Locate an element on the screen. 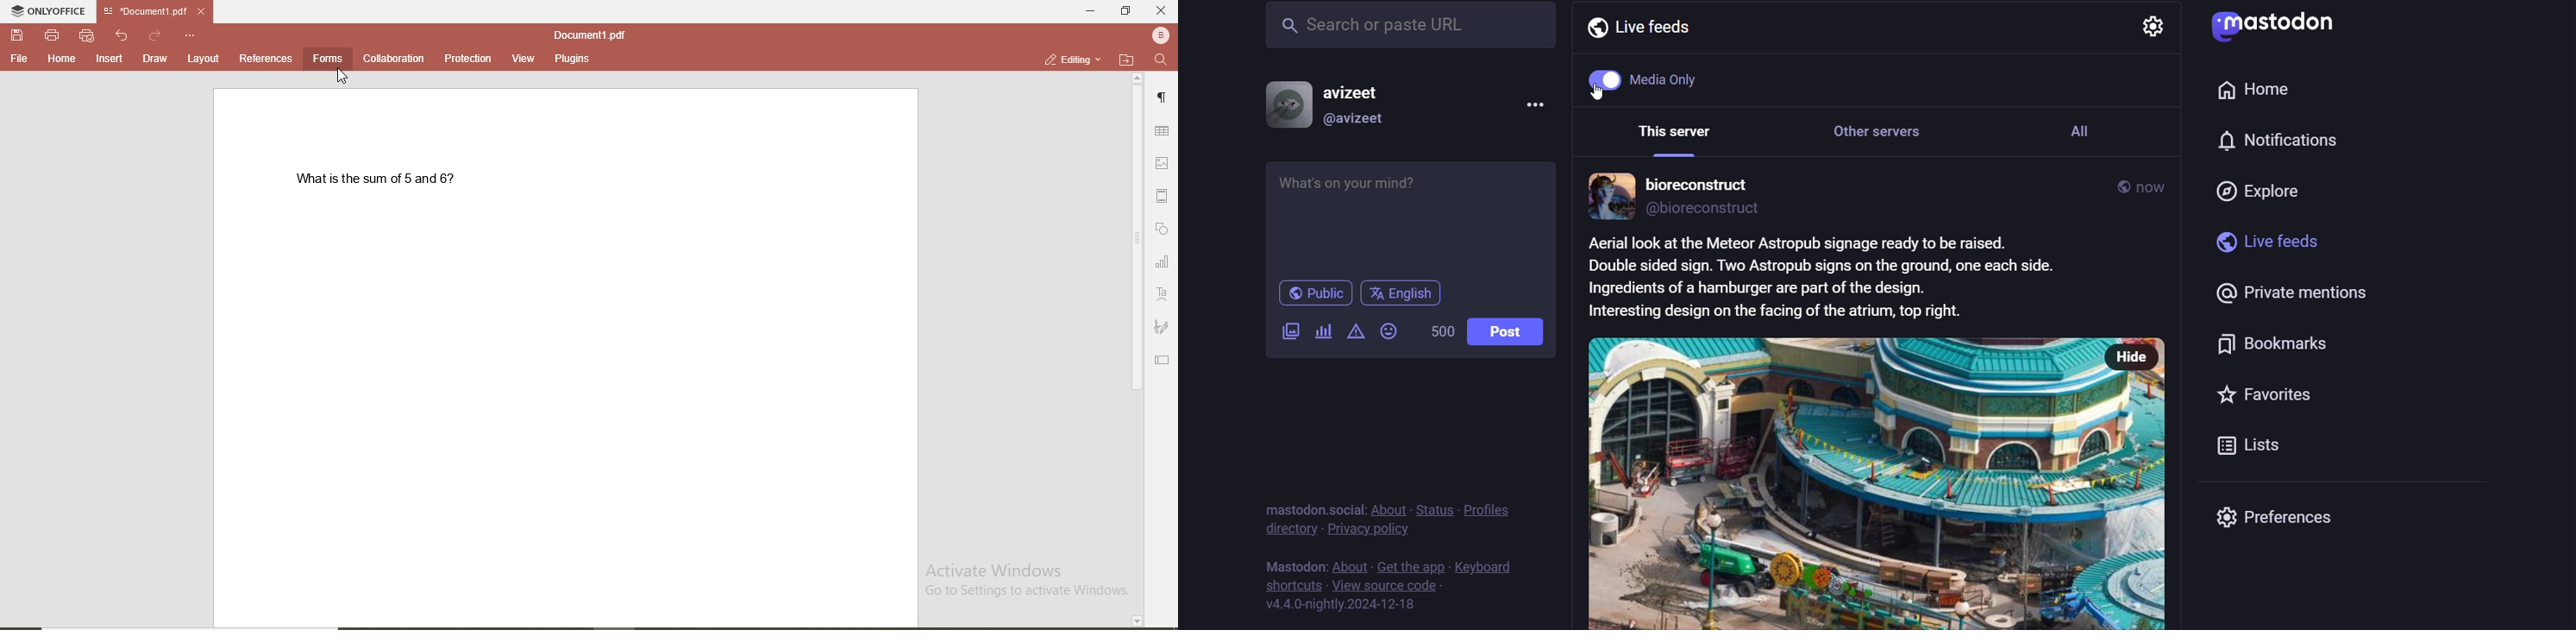 The image size is (2576, 644). page up is located at coordinates (1137, 78).